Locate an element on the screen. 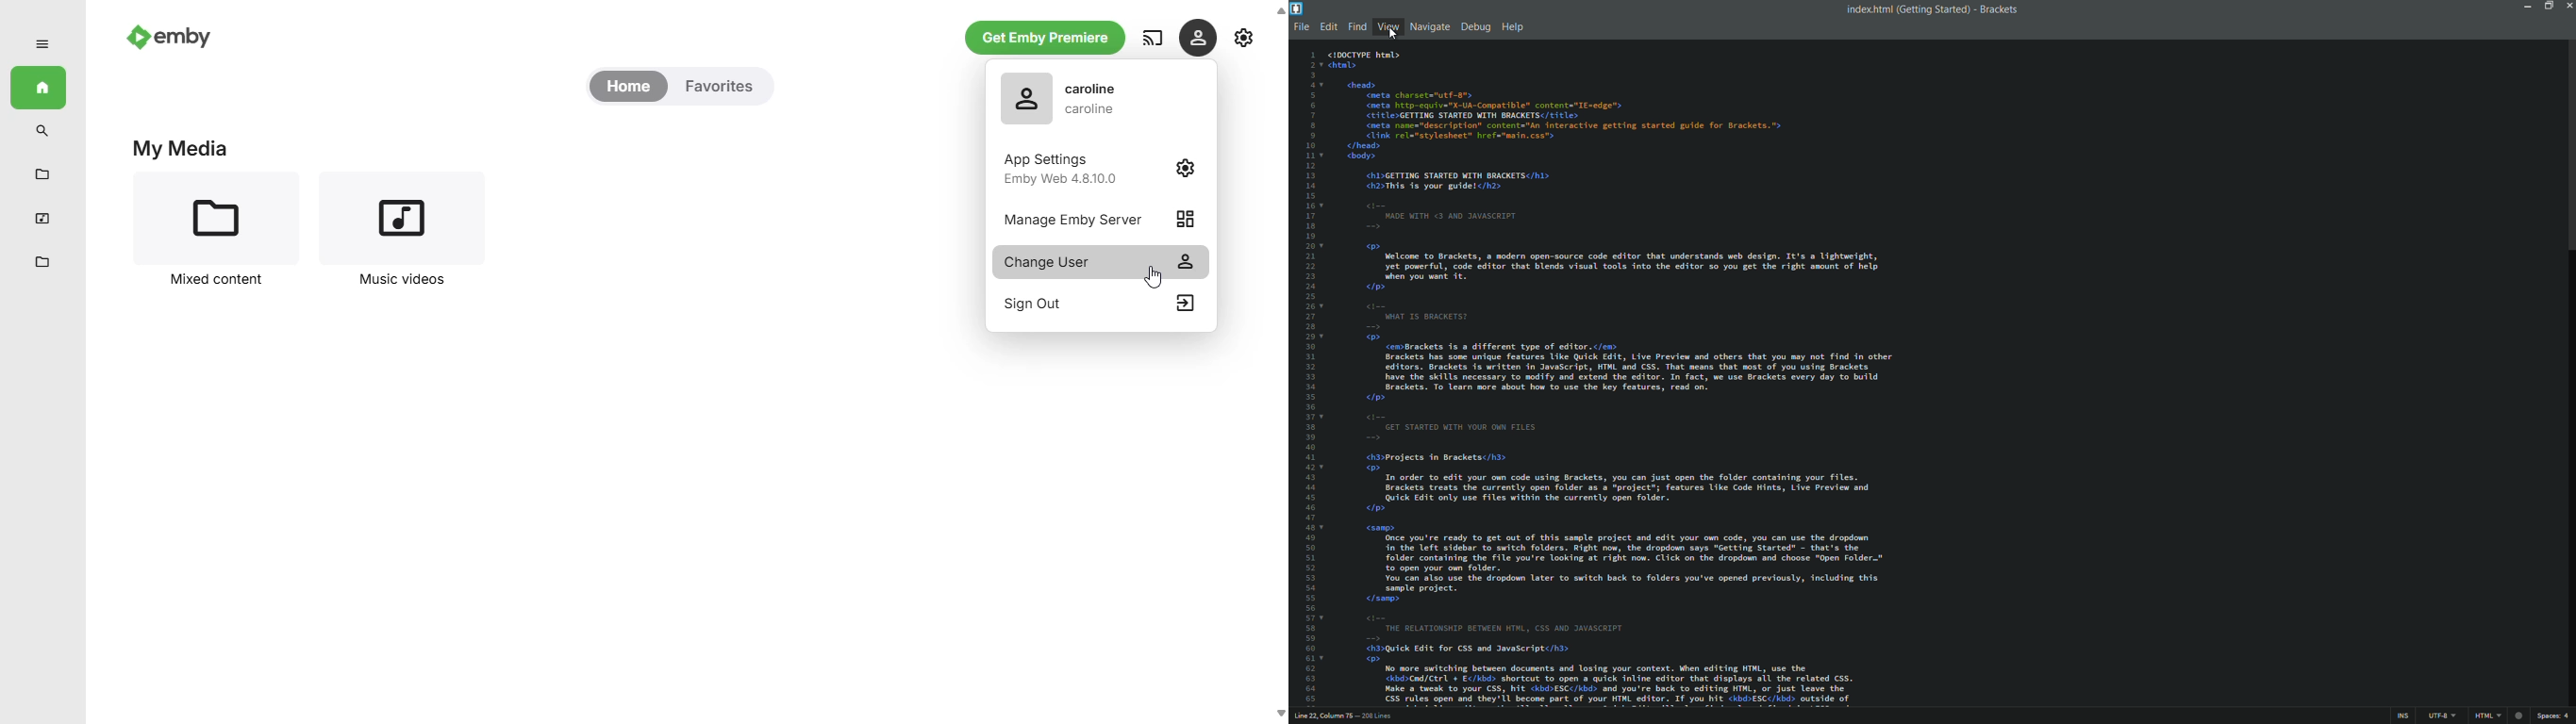  settings is located at coordinates (1197, 37).